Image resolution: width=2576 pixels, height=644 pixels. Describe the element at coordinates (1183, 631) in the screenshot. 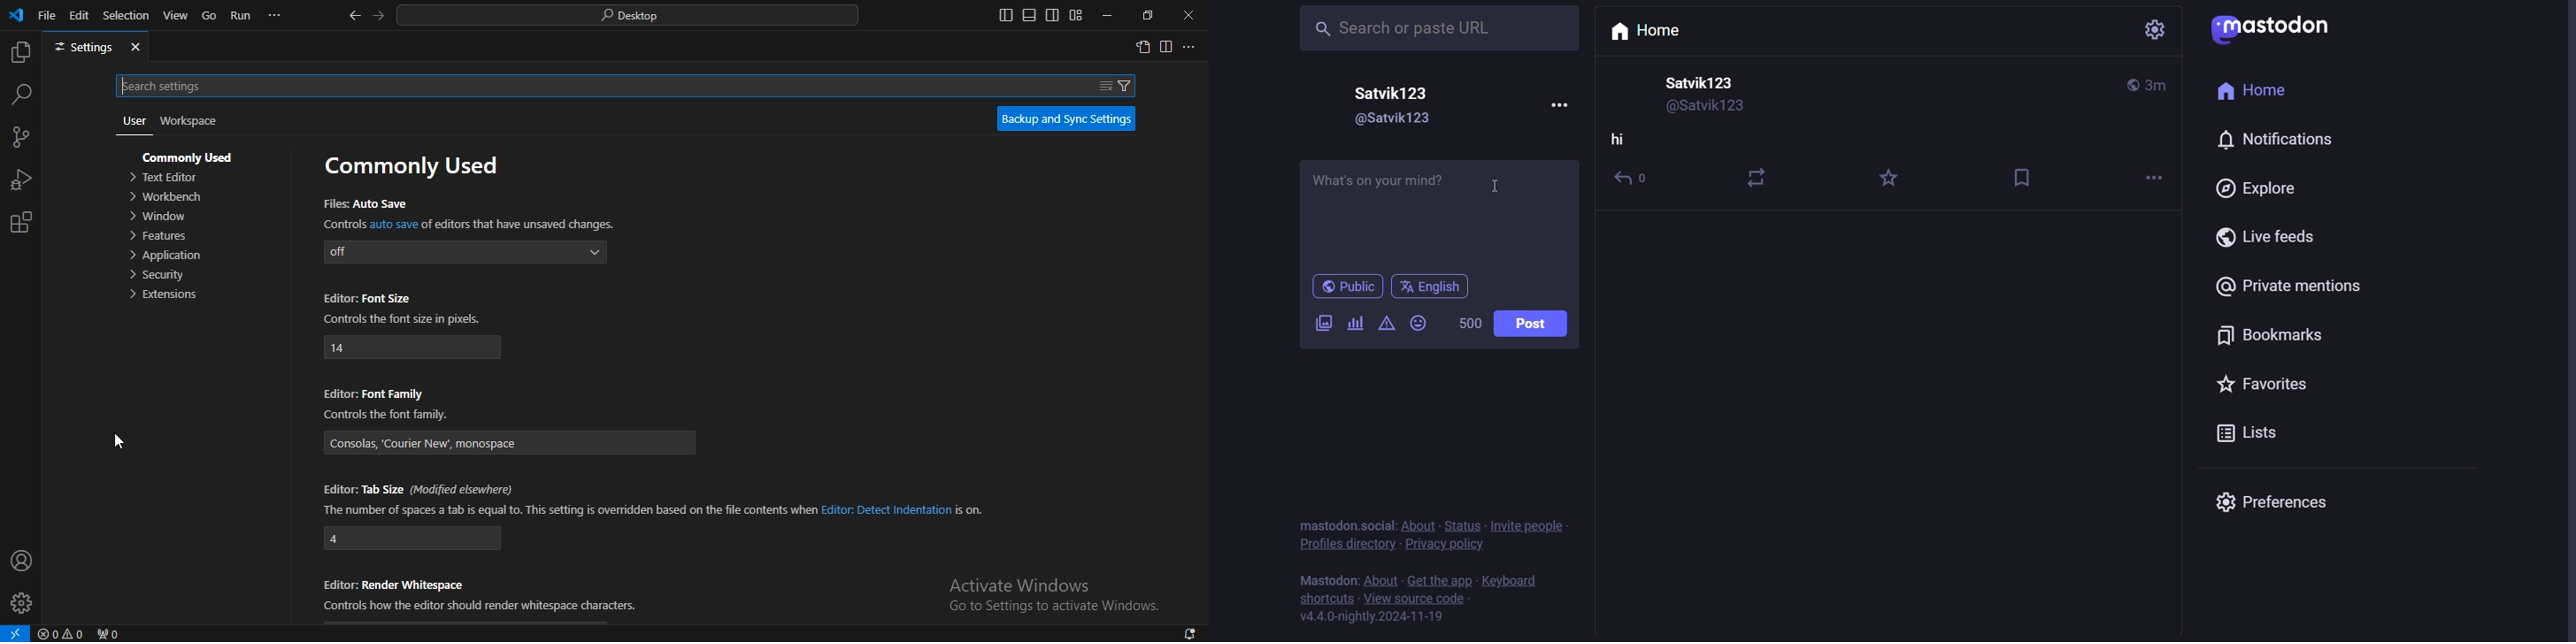

I see `1 new notification` at that location.